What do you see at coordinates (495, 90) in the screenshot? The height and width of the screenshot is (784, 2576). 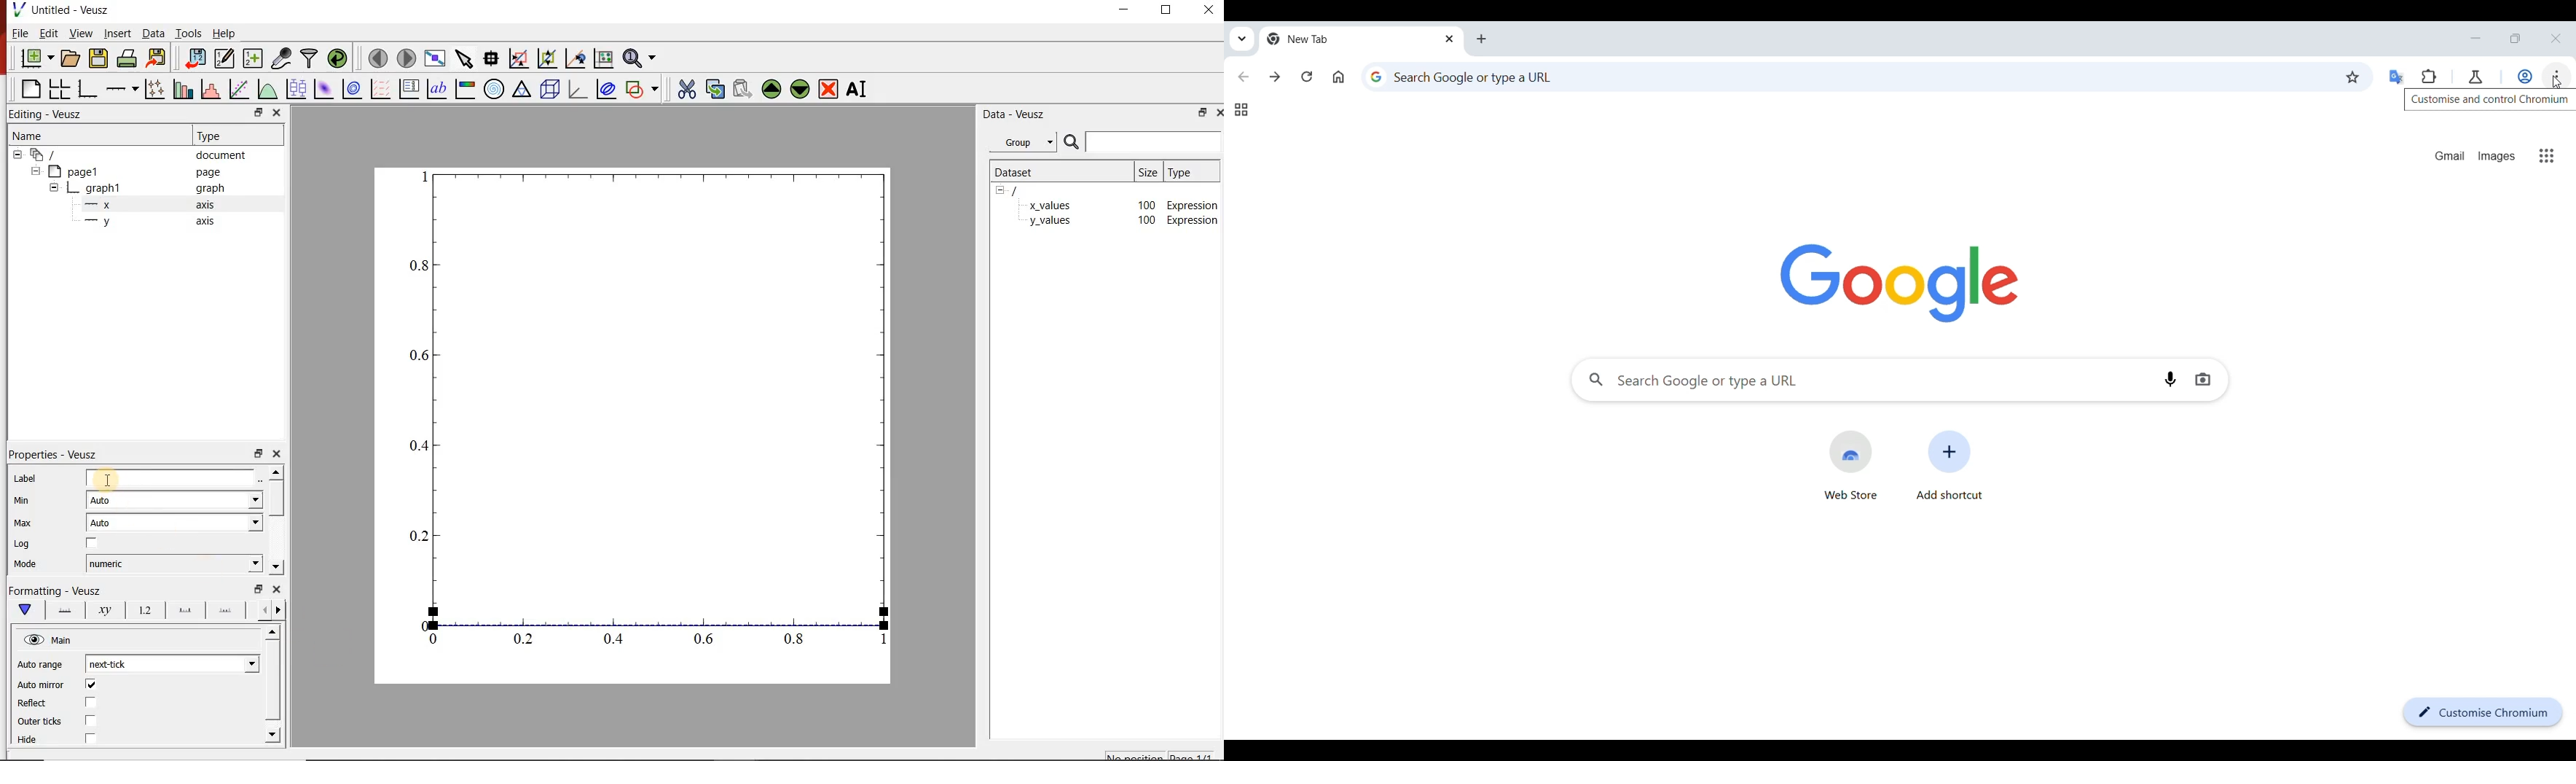 I see `polar graph` at bounding box center [495, 90].